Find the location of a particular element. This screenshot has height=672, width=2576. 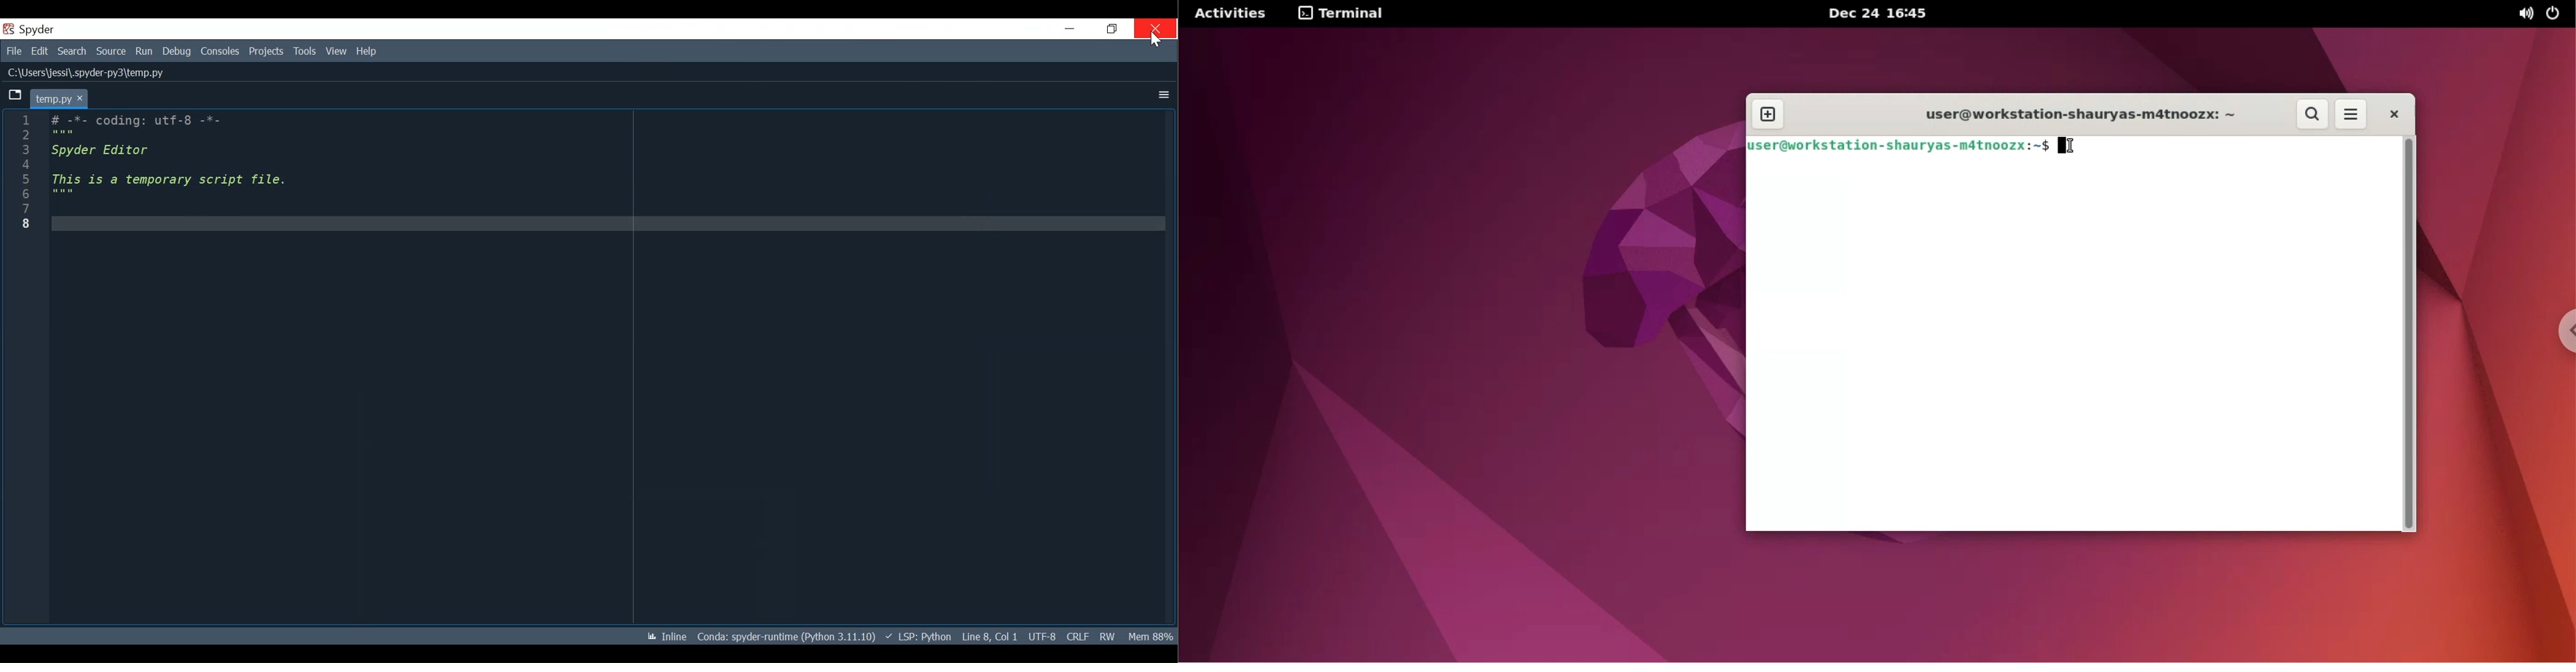

Inline  is located at coordinates (663, 636).